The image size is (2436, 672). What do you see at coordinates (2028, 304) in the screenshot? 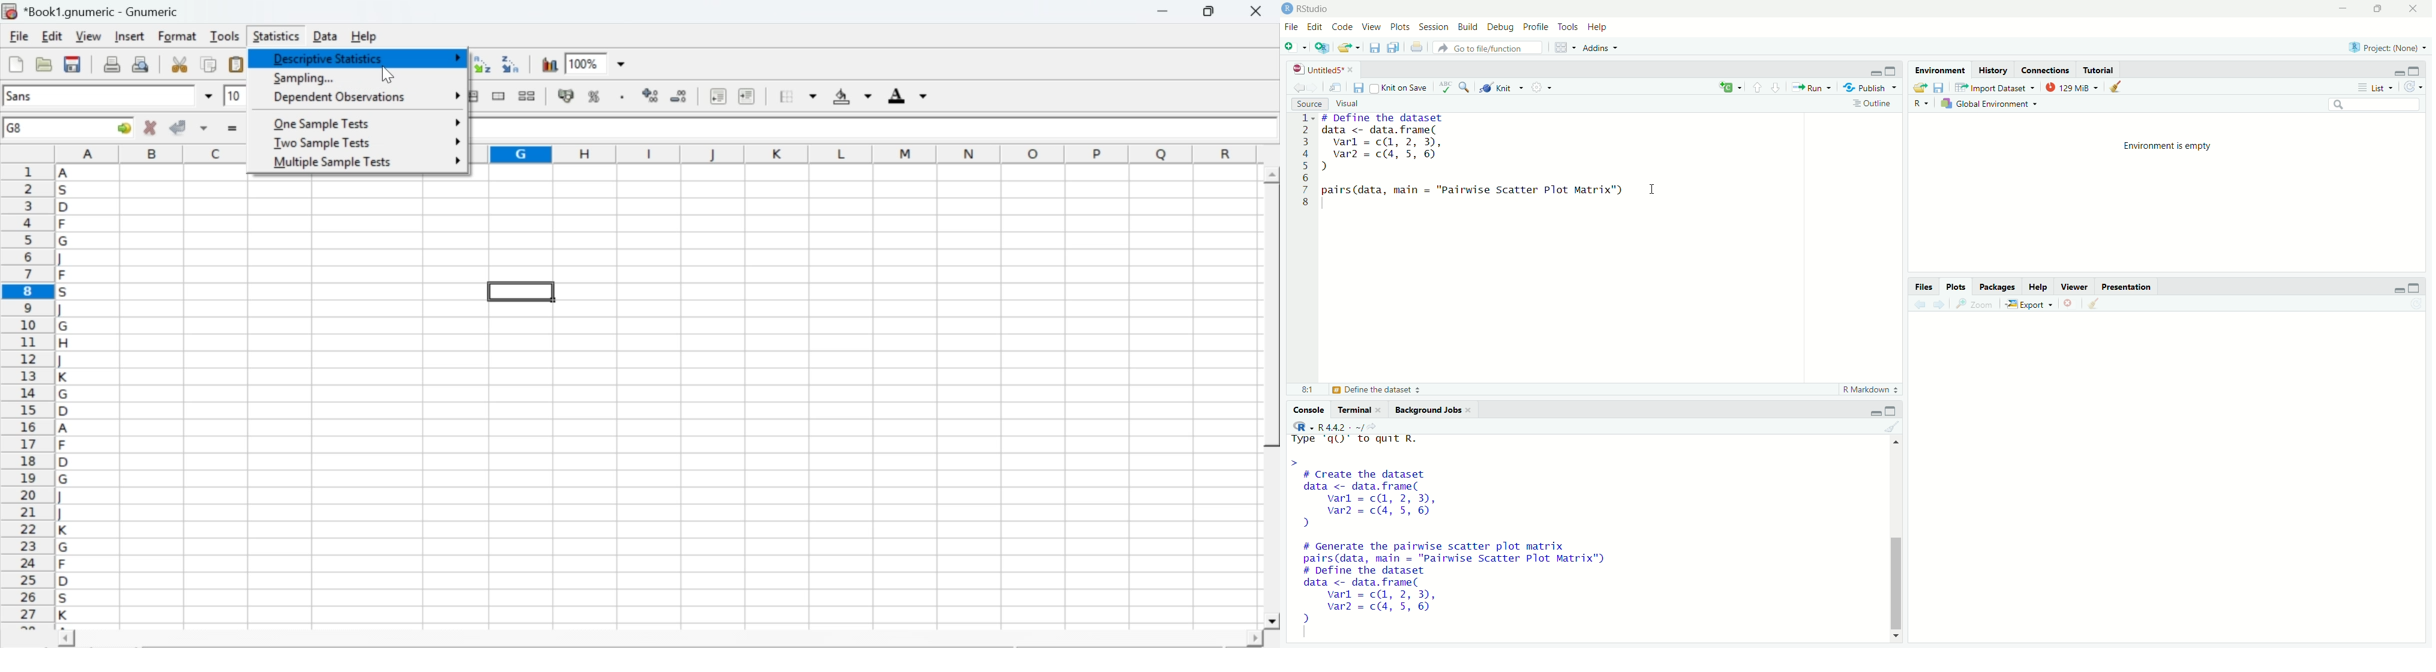
I see `Export` at bounding box center [2028, 304].